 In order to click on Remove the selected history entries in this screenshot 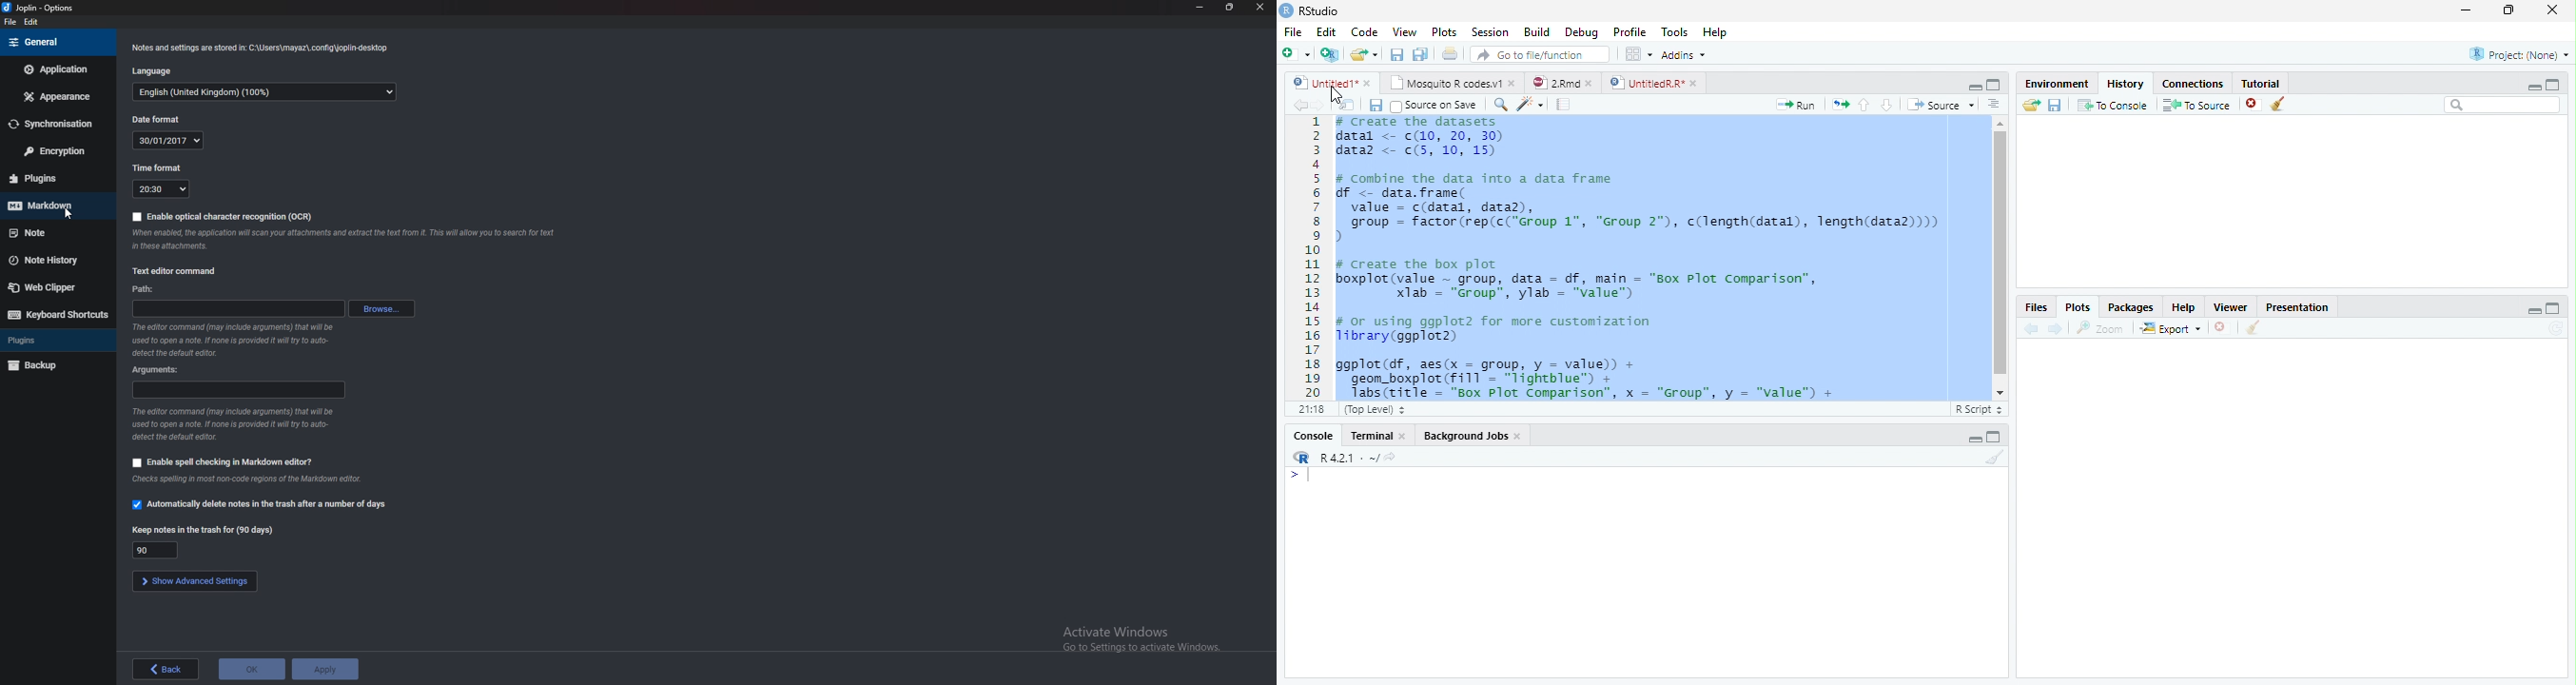, I will do `click(2253, 104)`.